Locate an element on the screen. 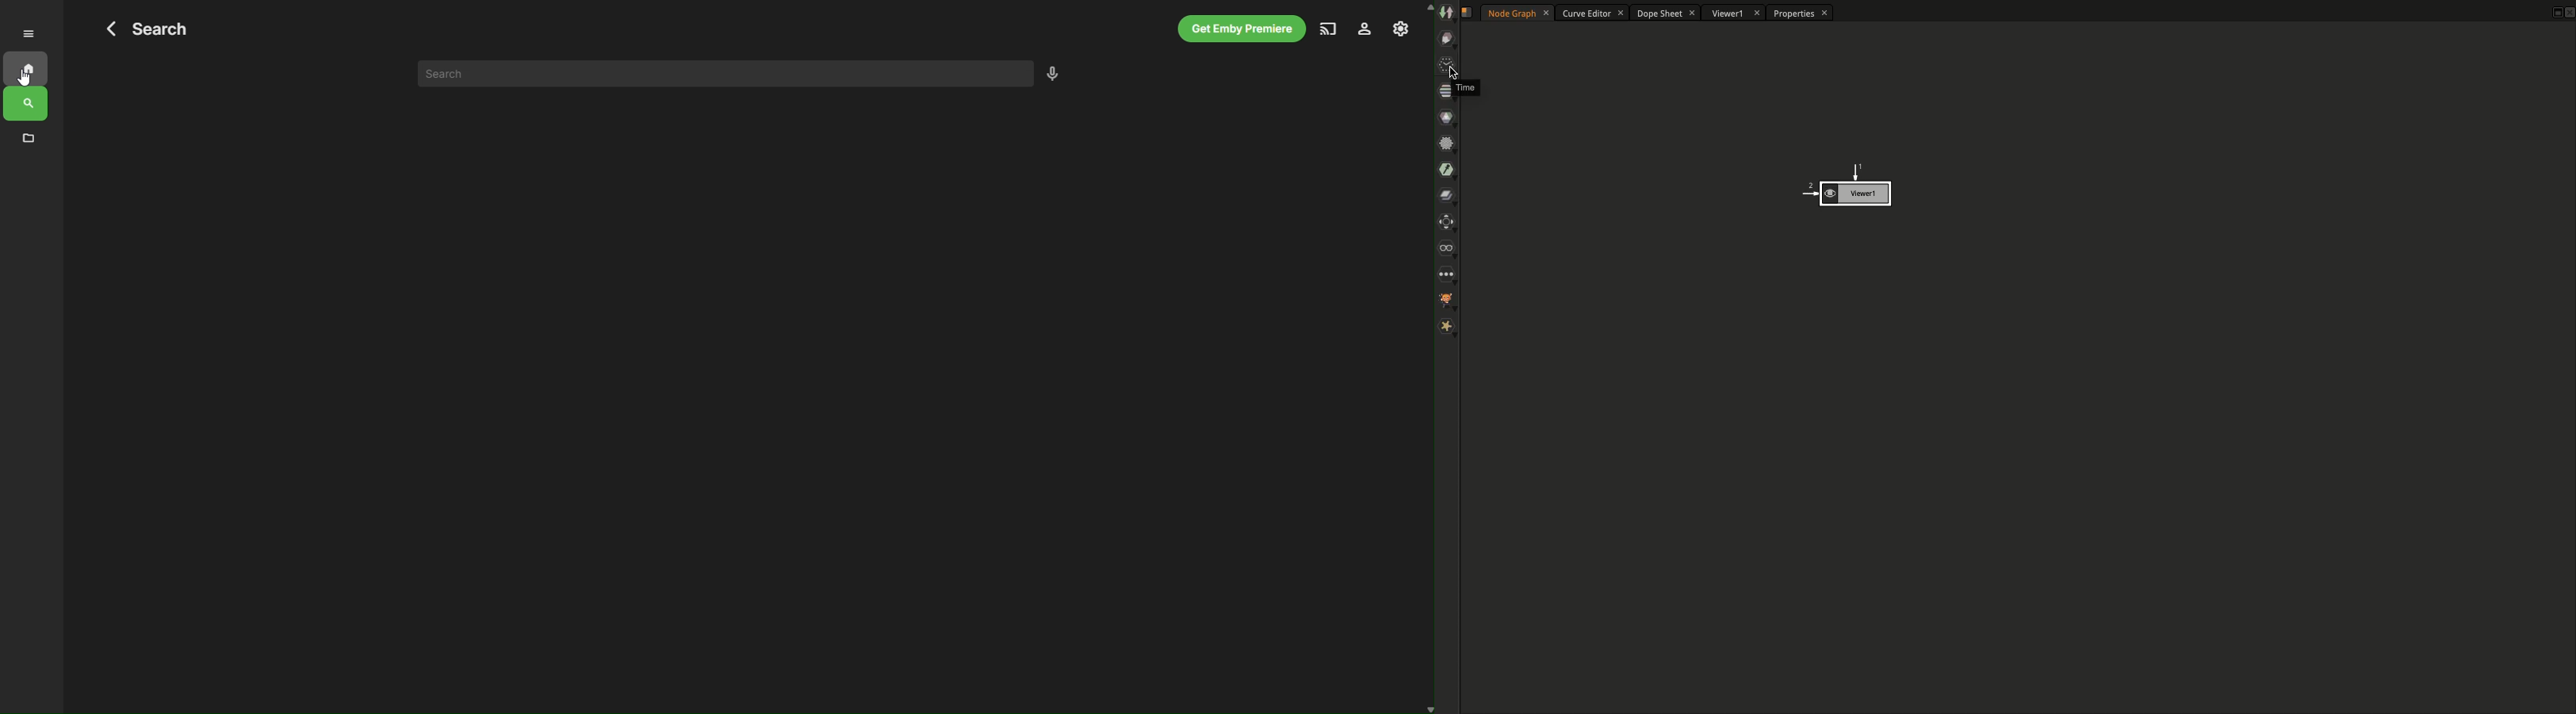  Get Premium is located at coordinates (1236, 29).